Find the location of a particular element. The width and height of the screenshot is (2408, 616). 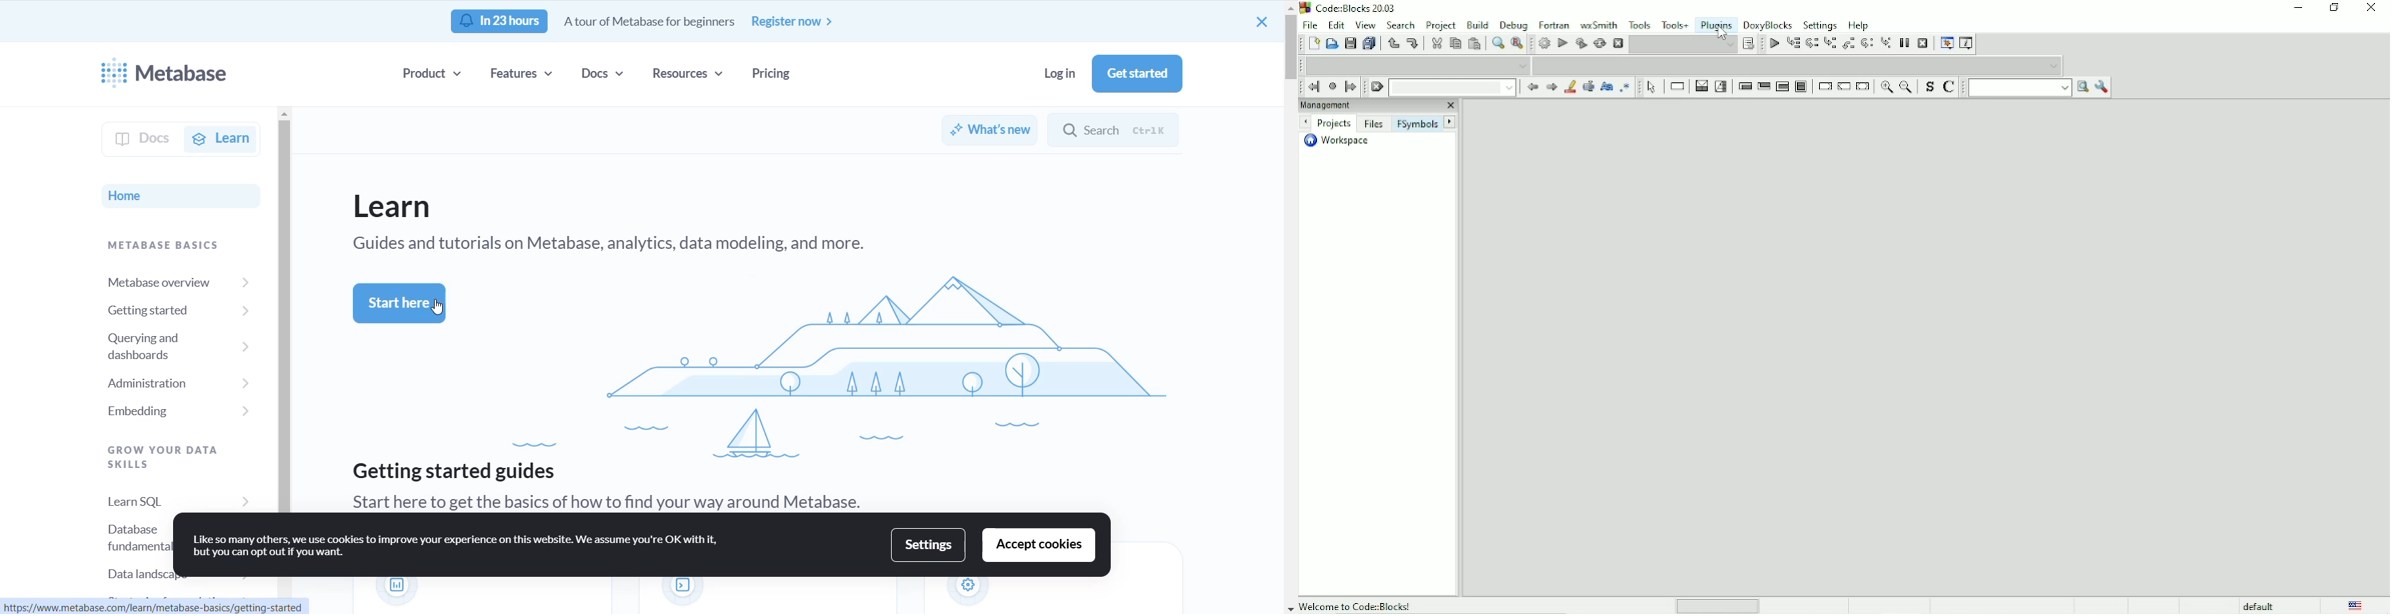

Plugins is located at coordinates (1716, 23).